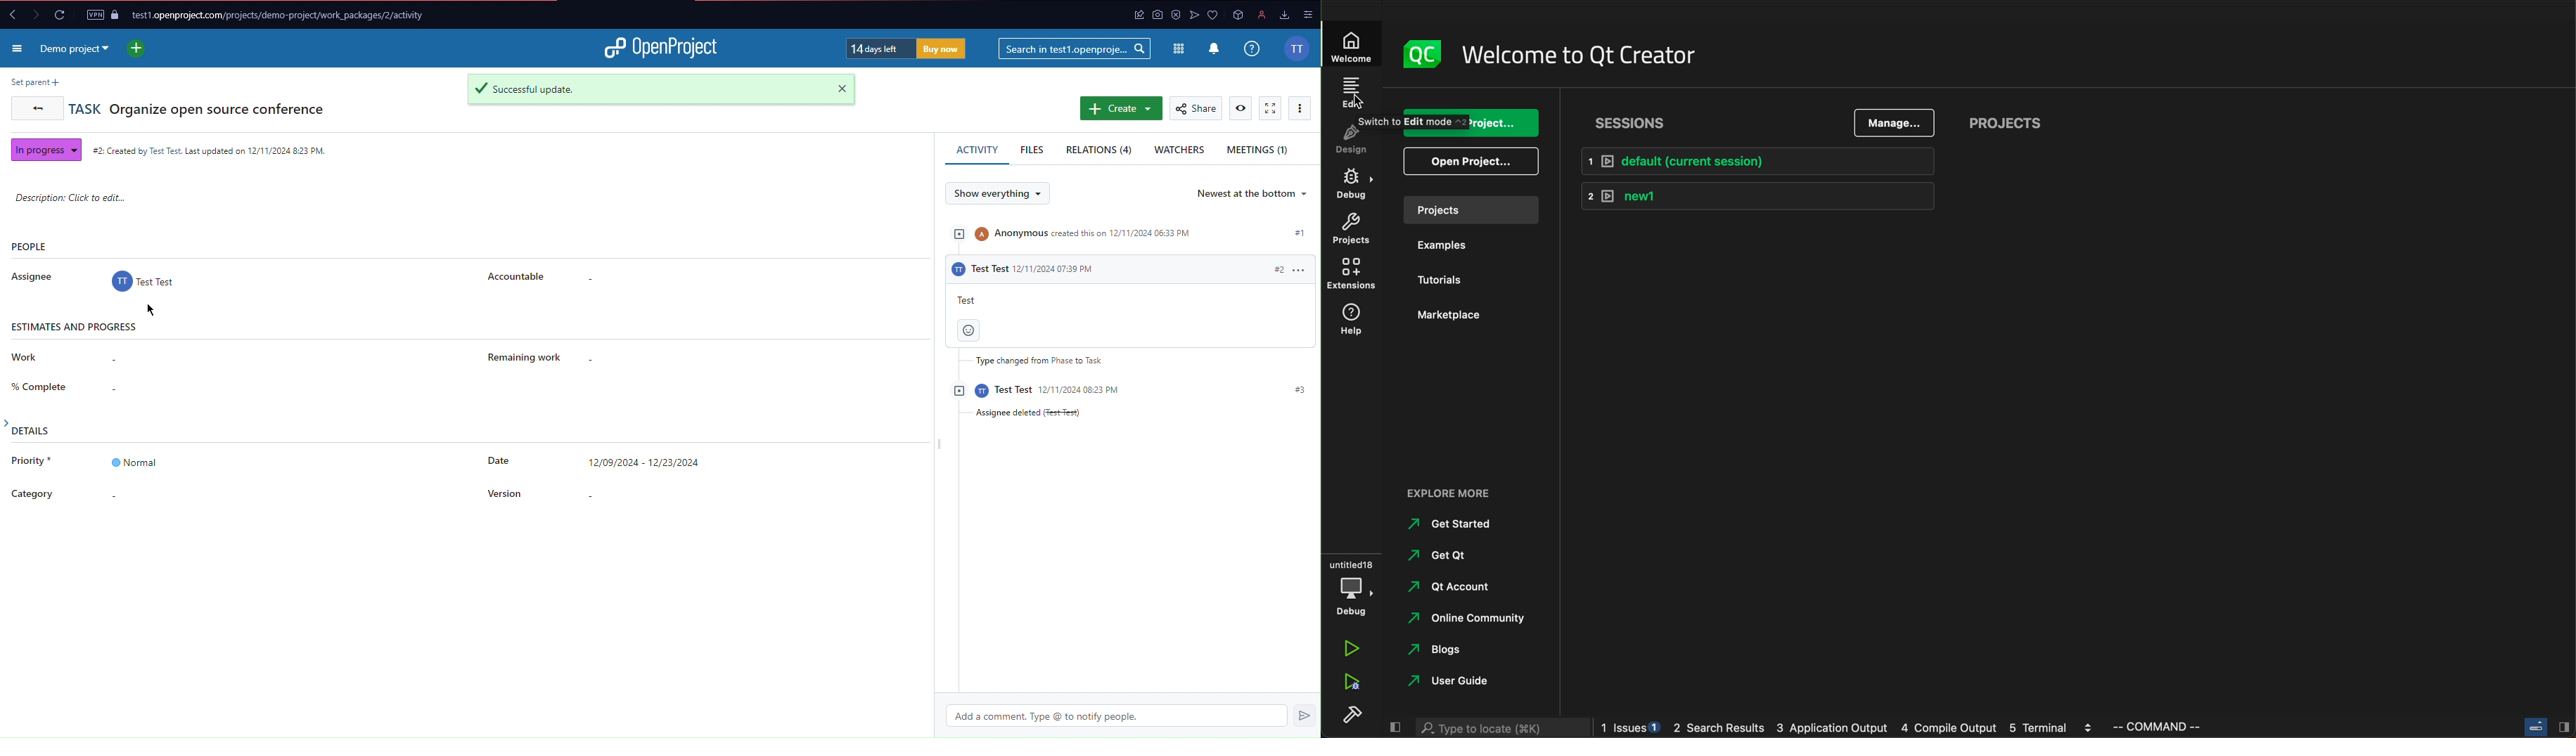  I want to click on Back, so click(32, 107).